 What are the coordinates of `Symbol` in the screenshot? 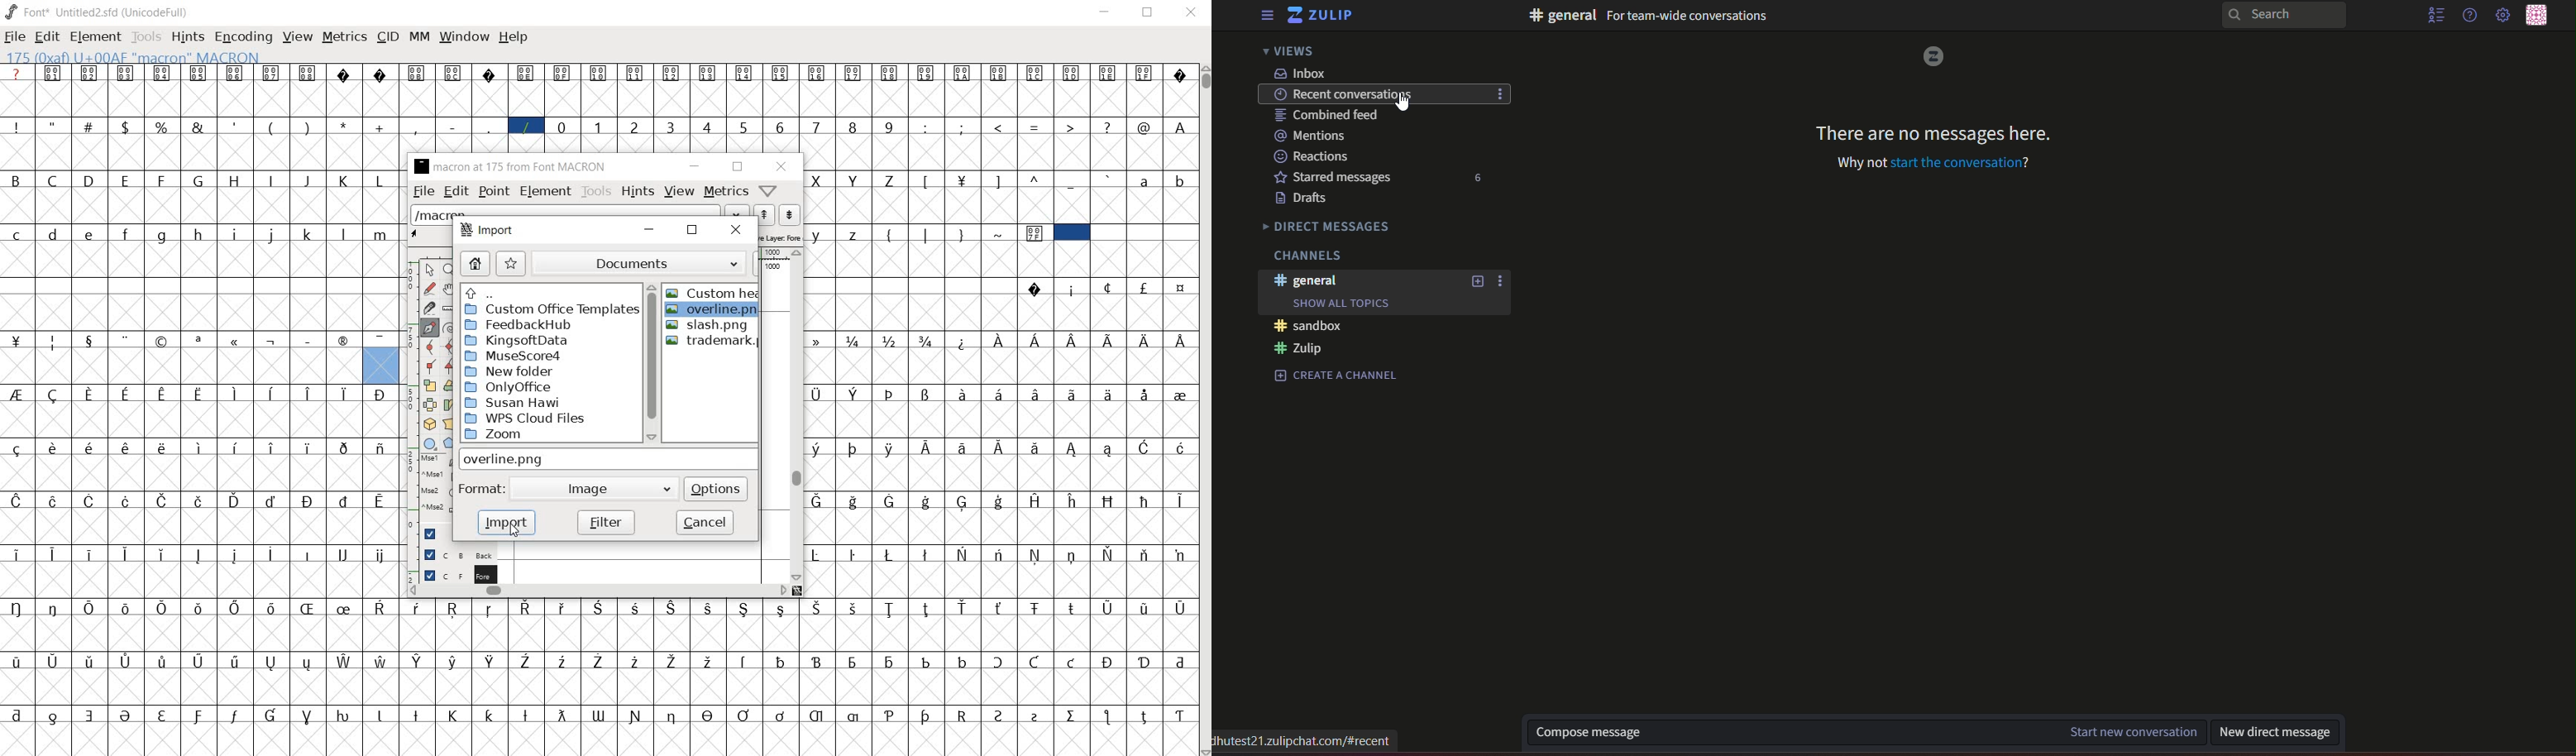 It's located at (1071, 715).